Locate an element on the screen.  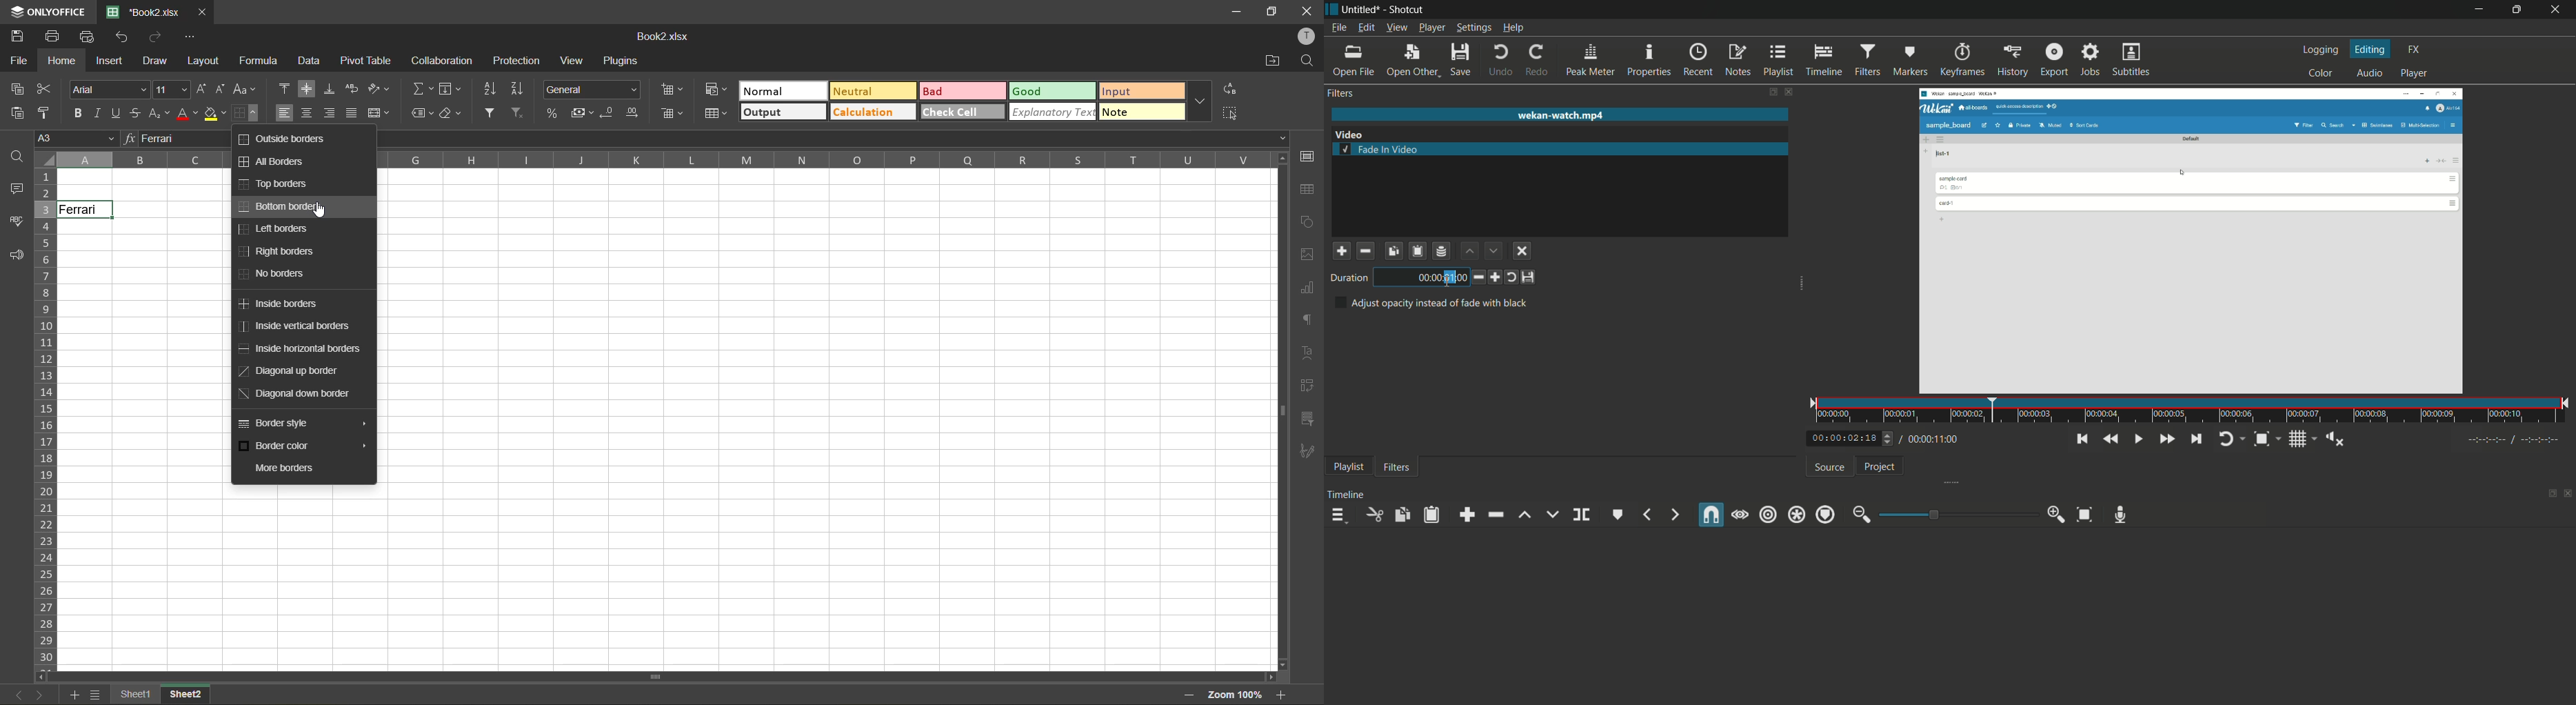
more borders is located at coordinates (283, 468).